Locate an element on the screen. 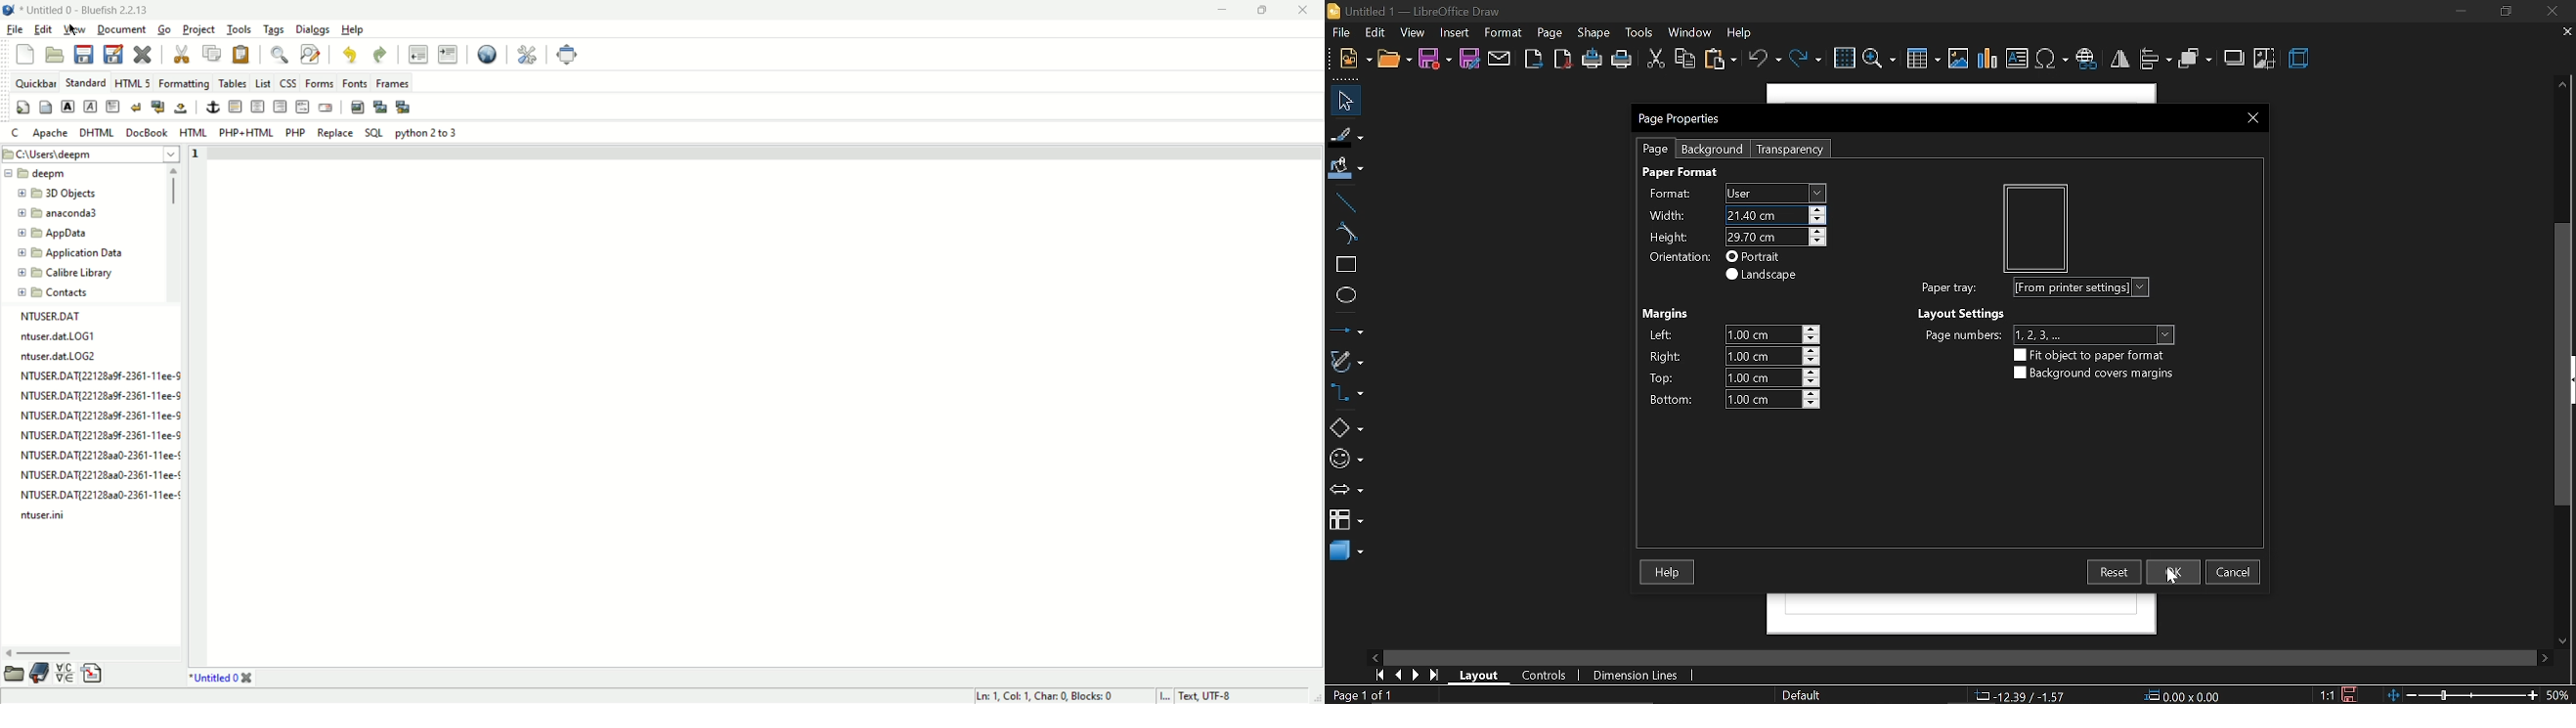 The height and width of the screenshot is (728, 2576). ntuser.dat.LOG1 is located at coordinates (62, 338).